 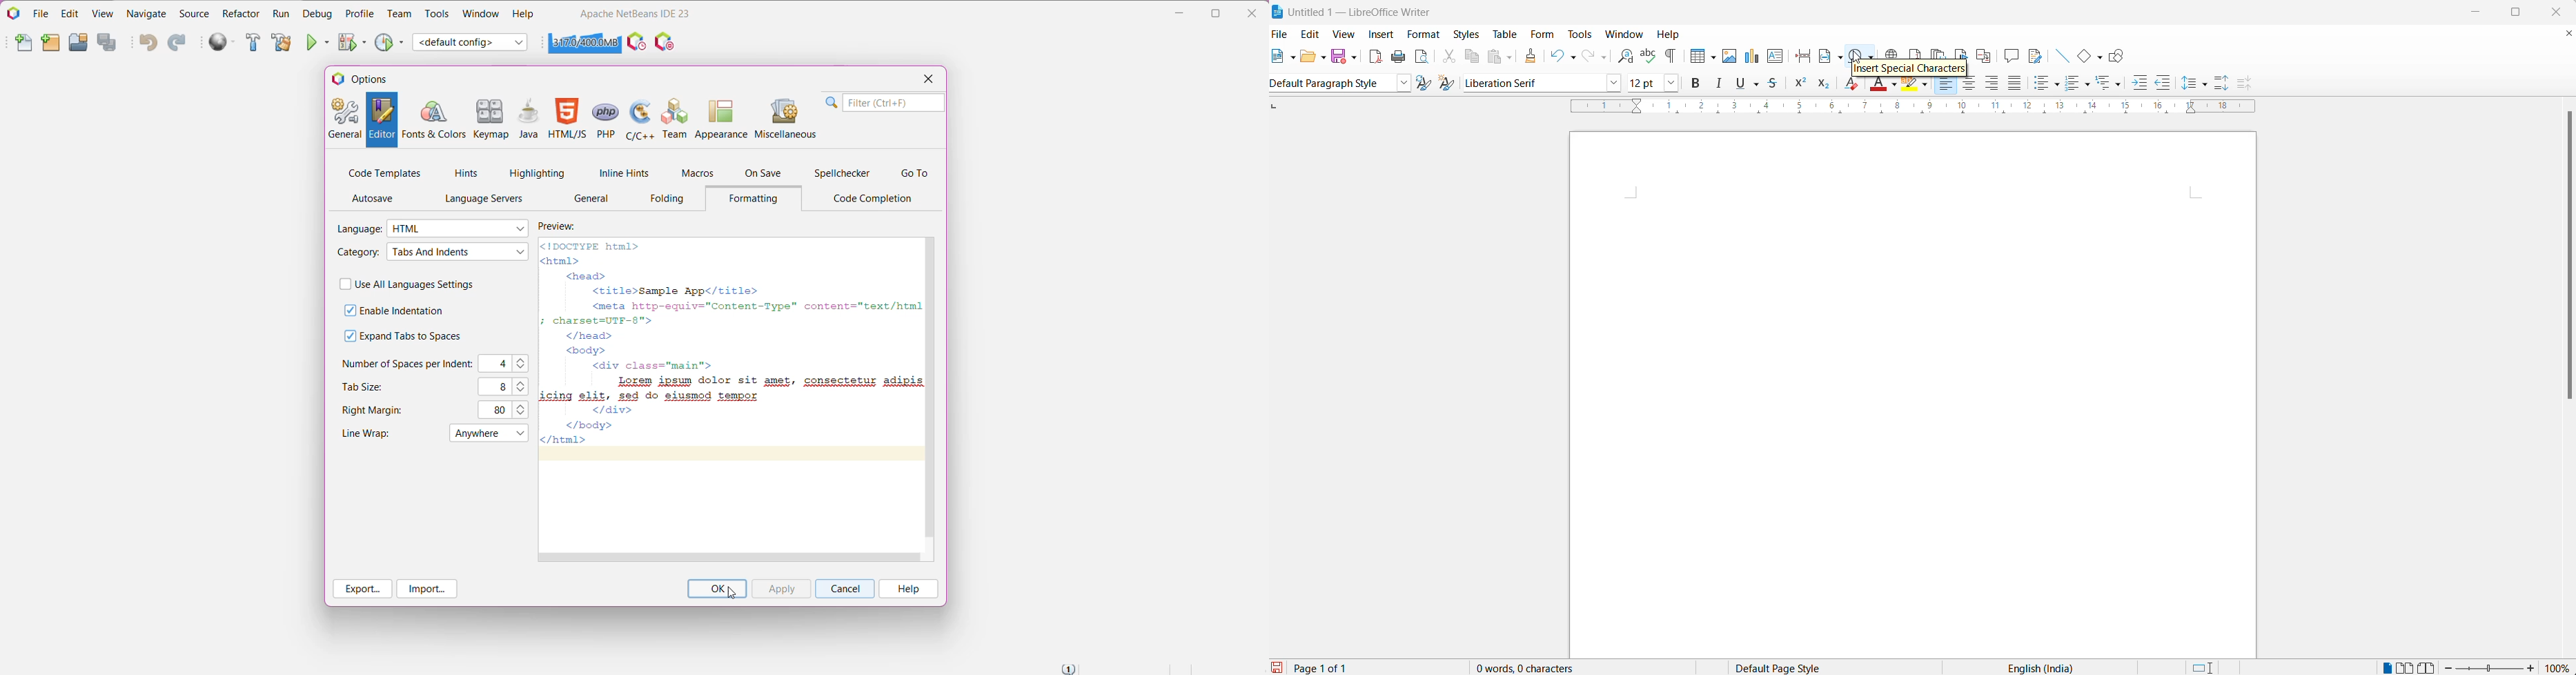 What do you see at coordinates (1381, 33) in the screenshot?
I see `insert` at bounding box center [1381, 33].